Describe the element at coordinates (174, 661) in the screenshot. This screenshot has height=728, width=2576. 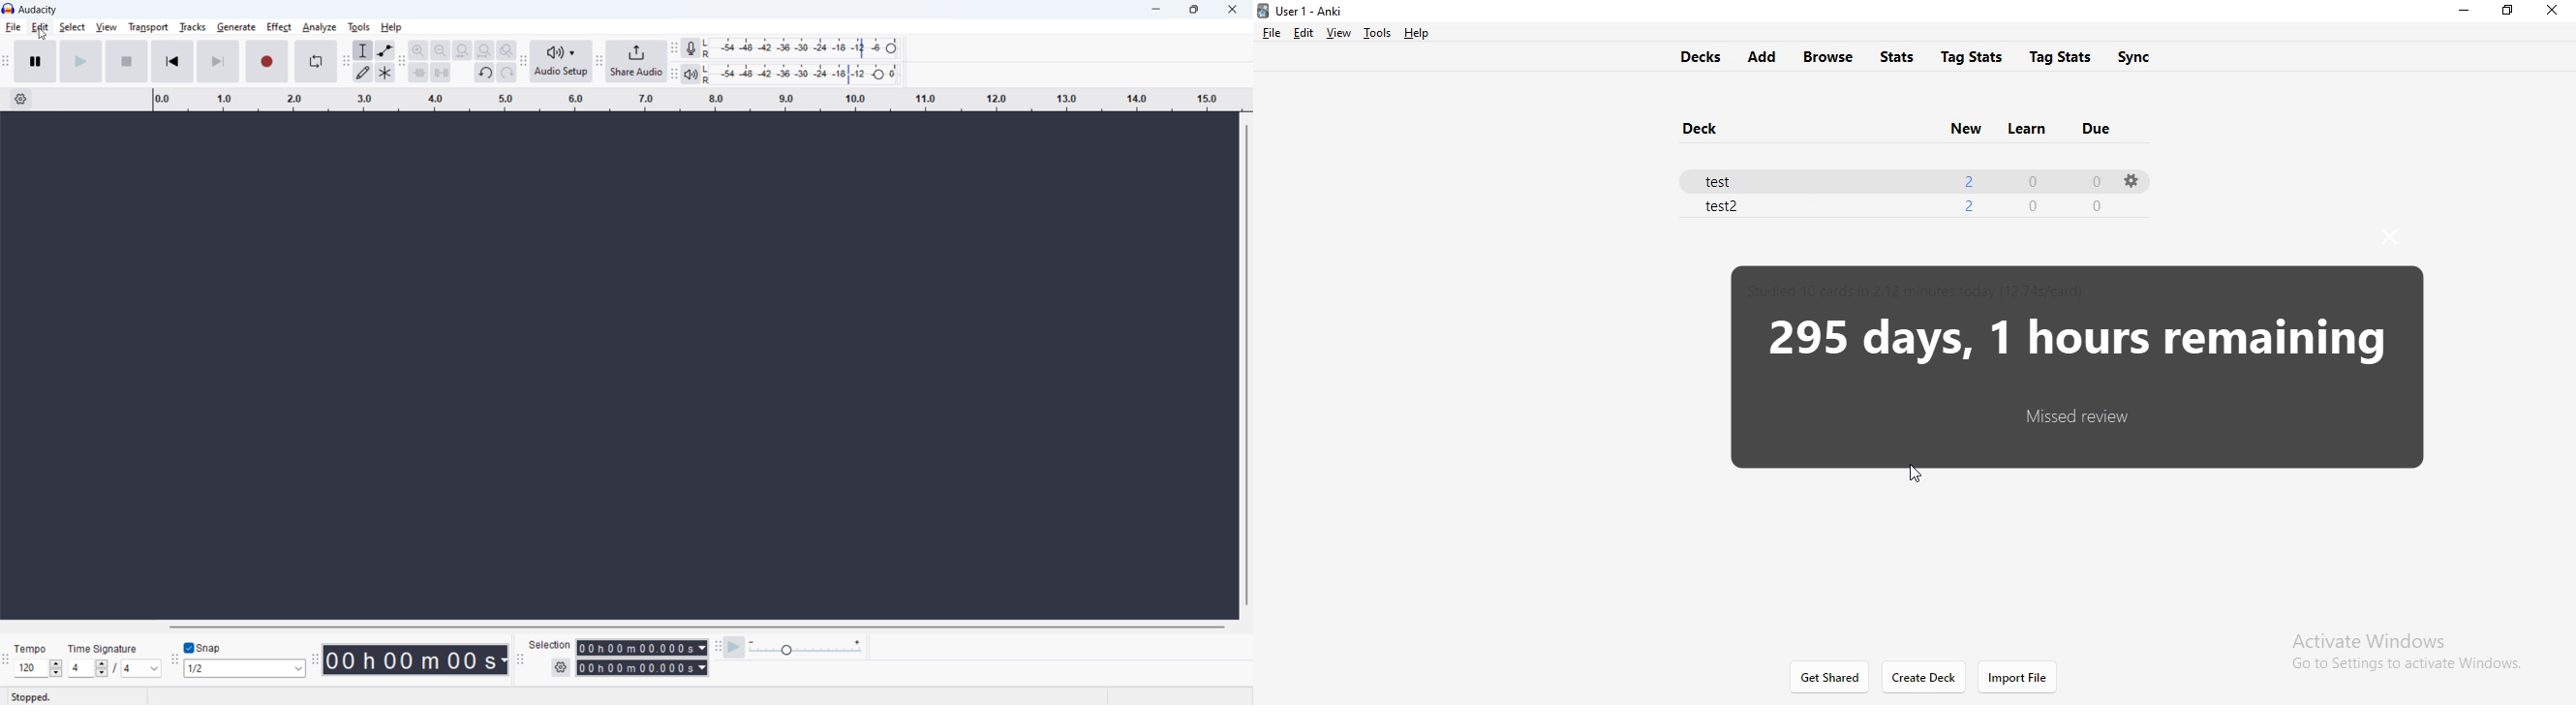
I see `Enales movement of snapping toolbar` at that location.